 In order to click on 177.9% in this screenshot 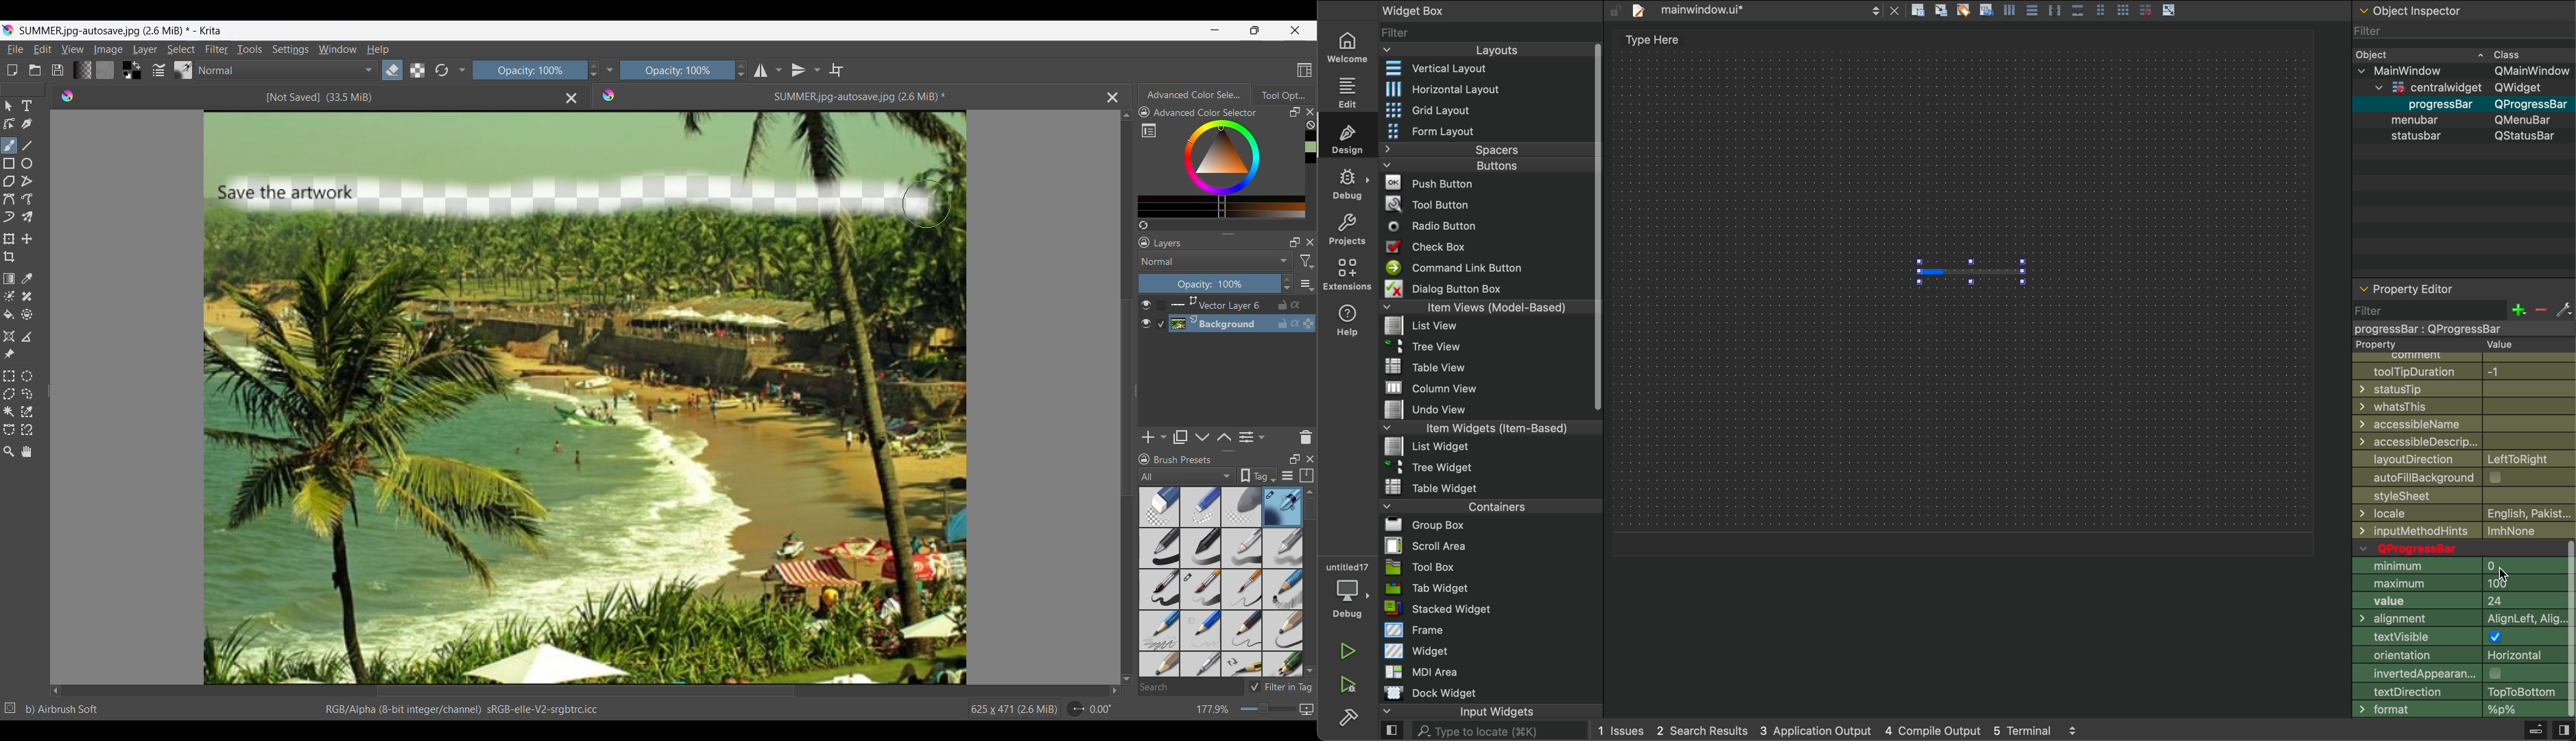, I will do `click(1214, 709)`.